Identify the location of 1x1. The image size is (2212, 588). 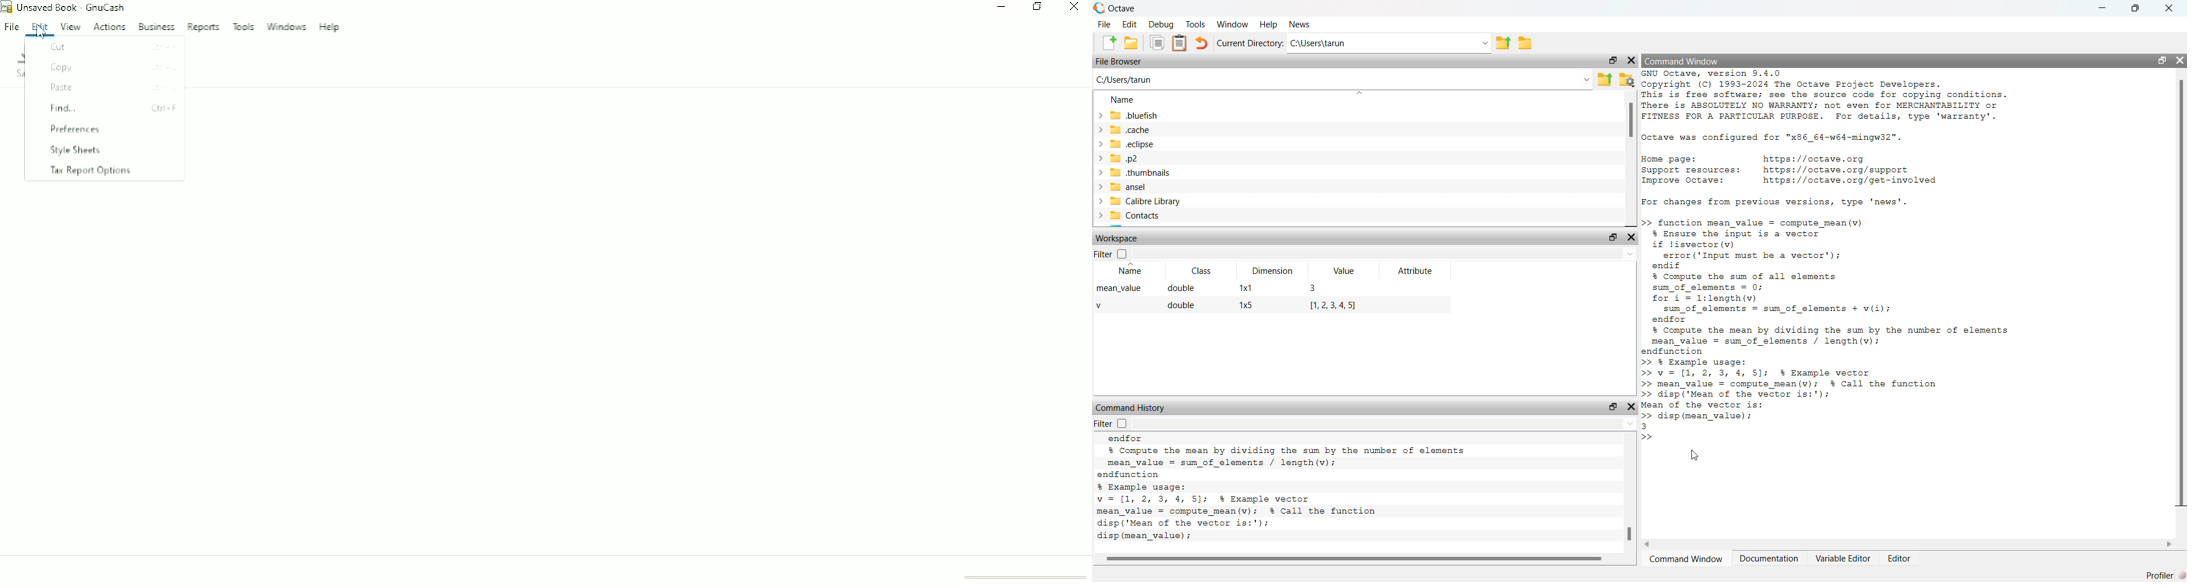
(1245, 288).